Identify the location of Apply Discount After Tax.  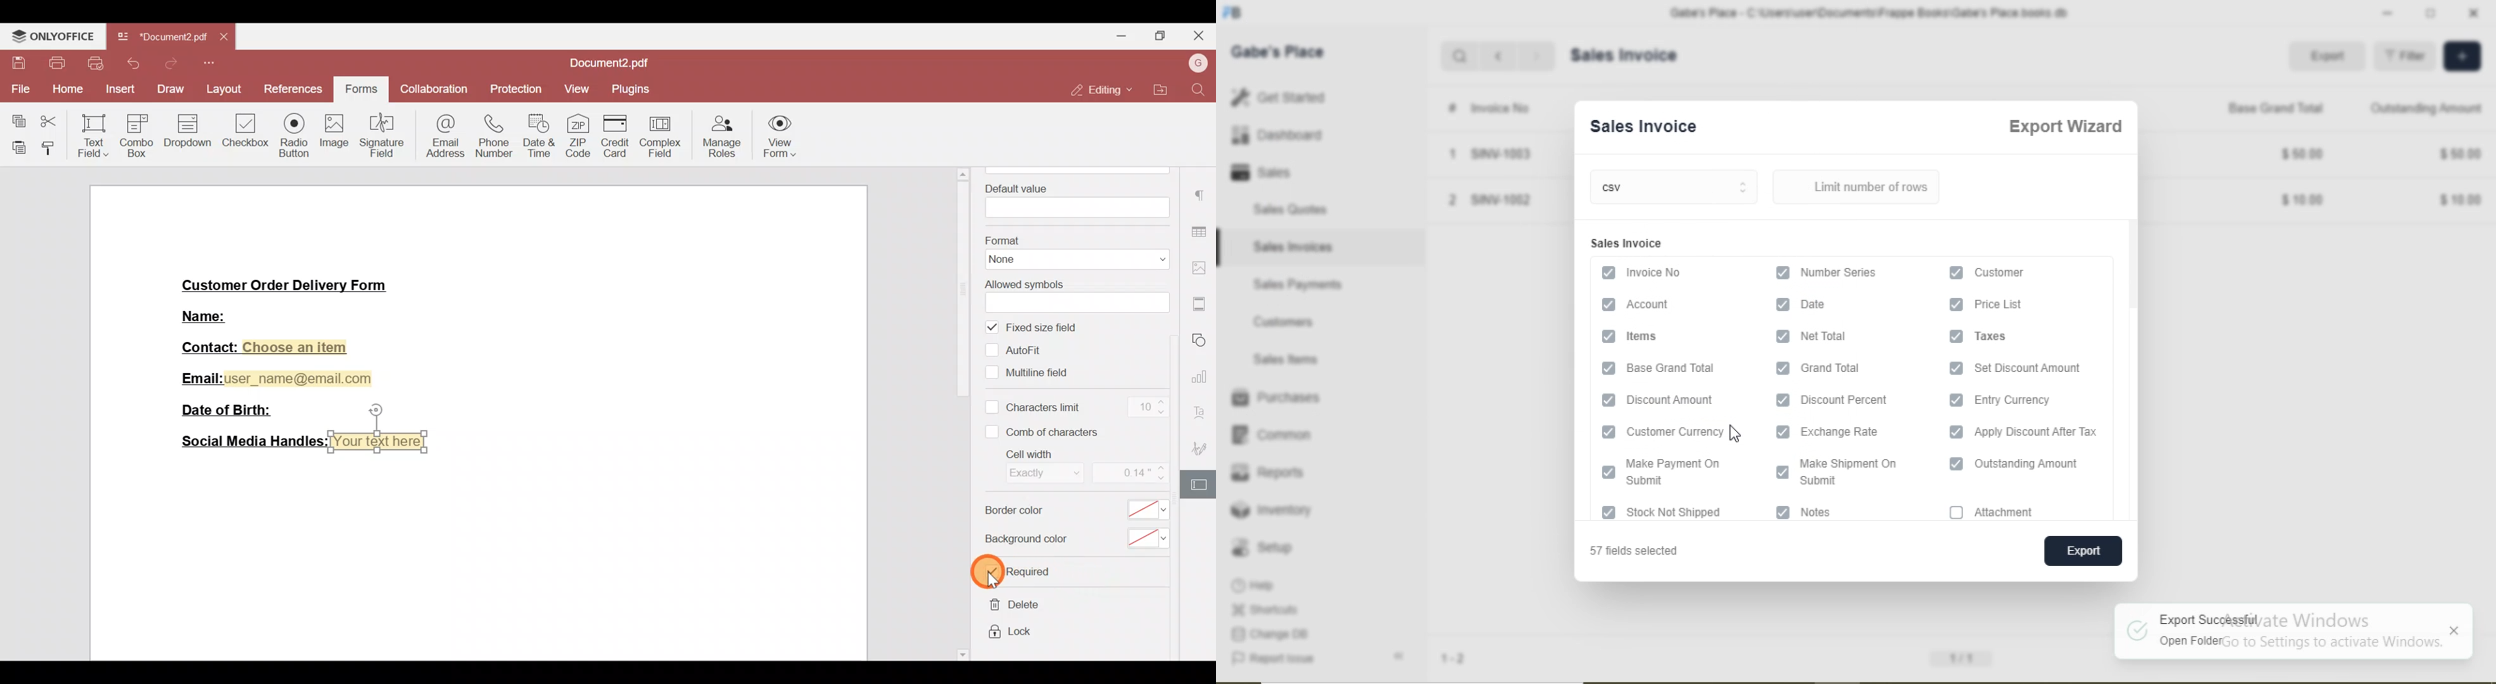
(2046, 432).